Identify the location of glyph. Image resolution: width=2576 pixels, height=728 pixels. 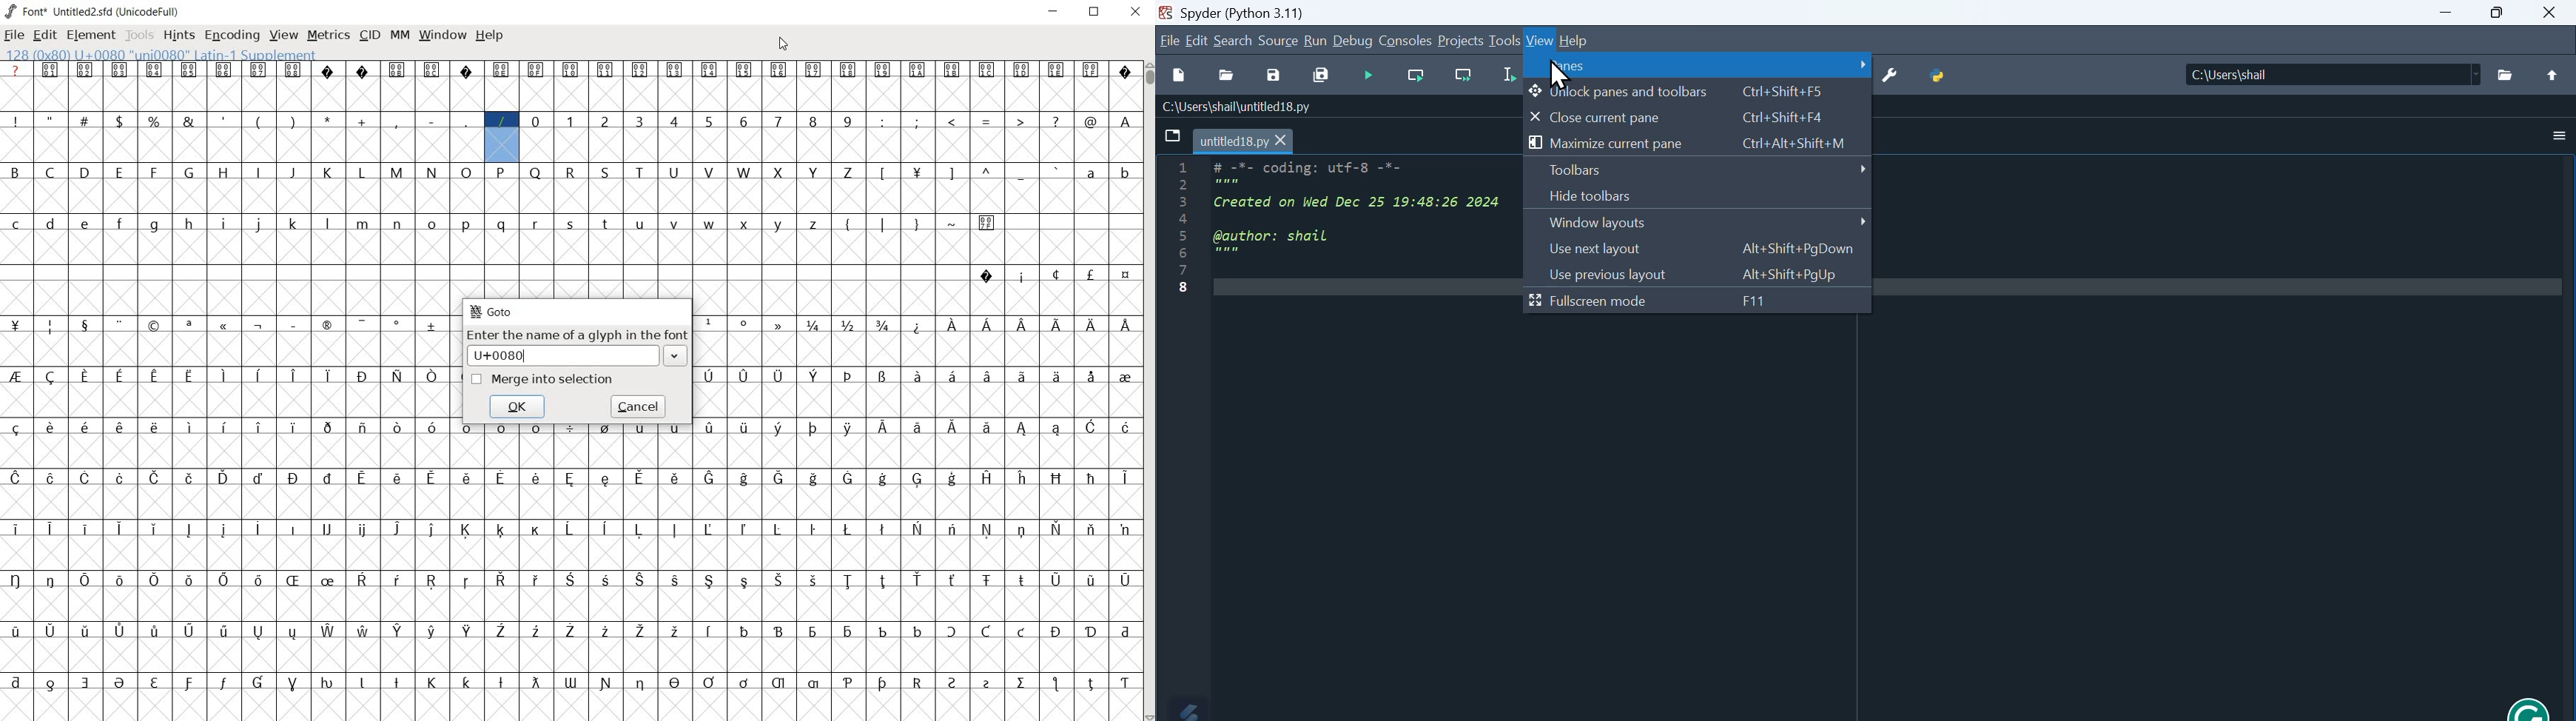
(918, 375).